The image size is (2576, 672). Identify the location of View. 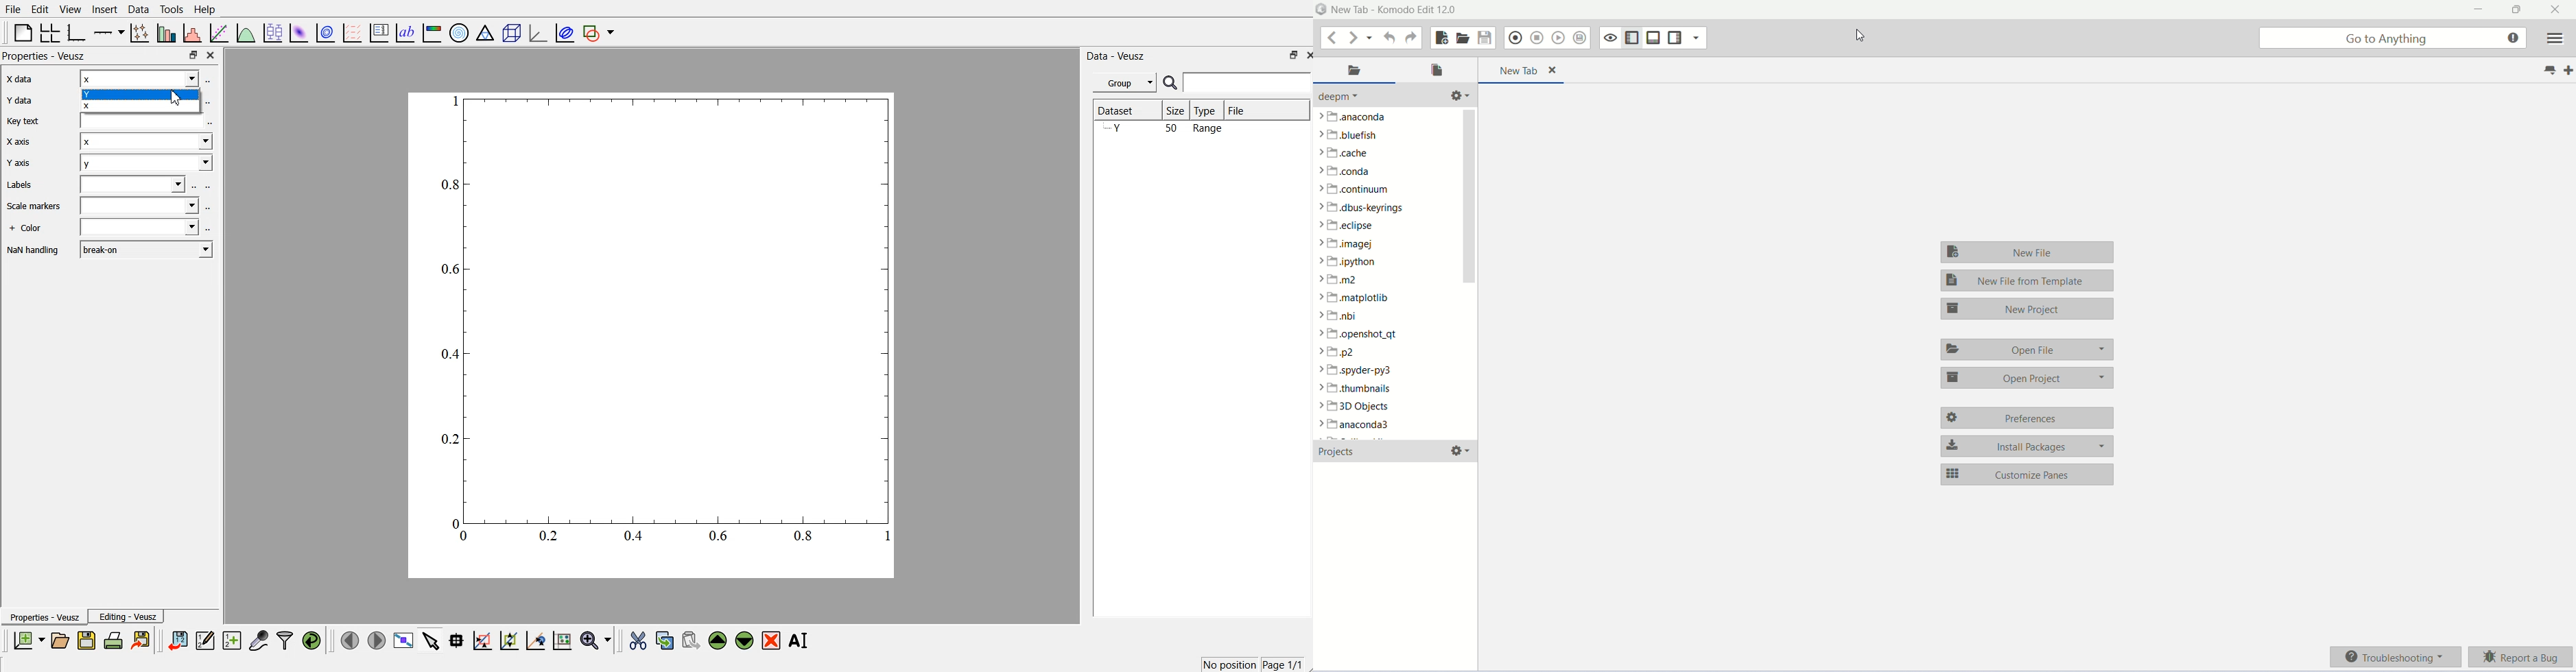
(71, 9).